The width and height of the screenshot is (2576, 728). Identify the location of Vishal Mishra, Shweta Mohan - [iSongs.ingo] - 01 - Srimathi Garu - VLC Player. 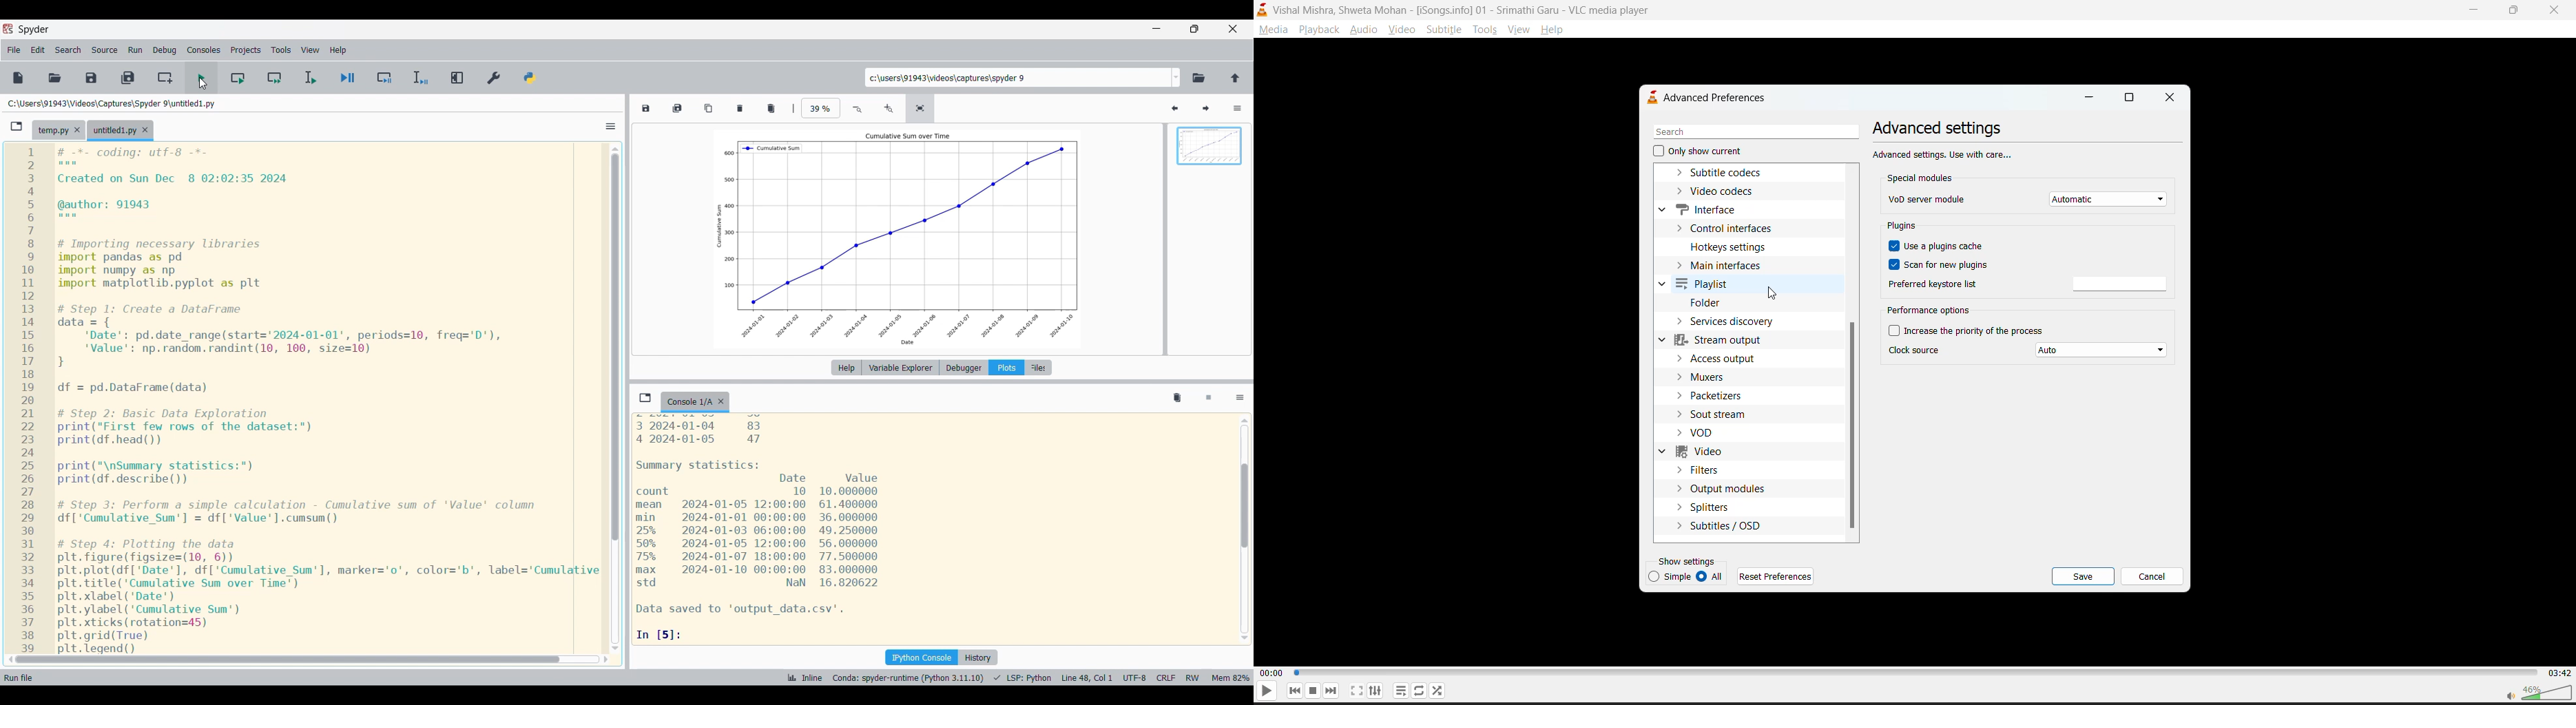
(1464, 10).